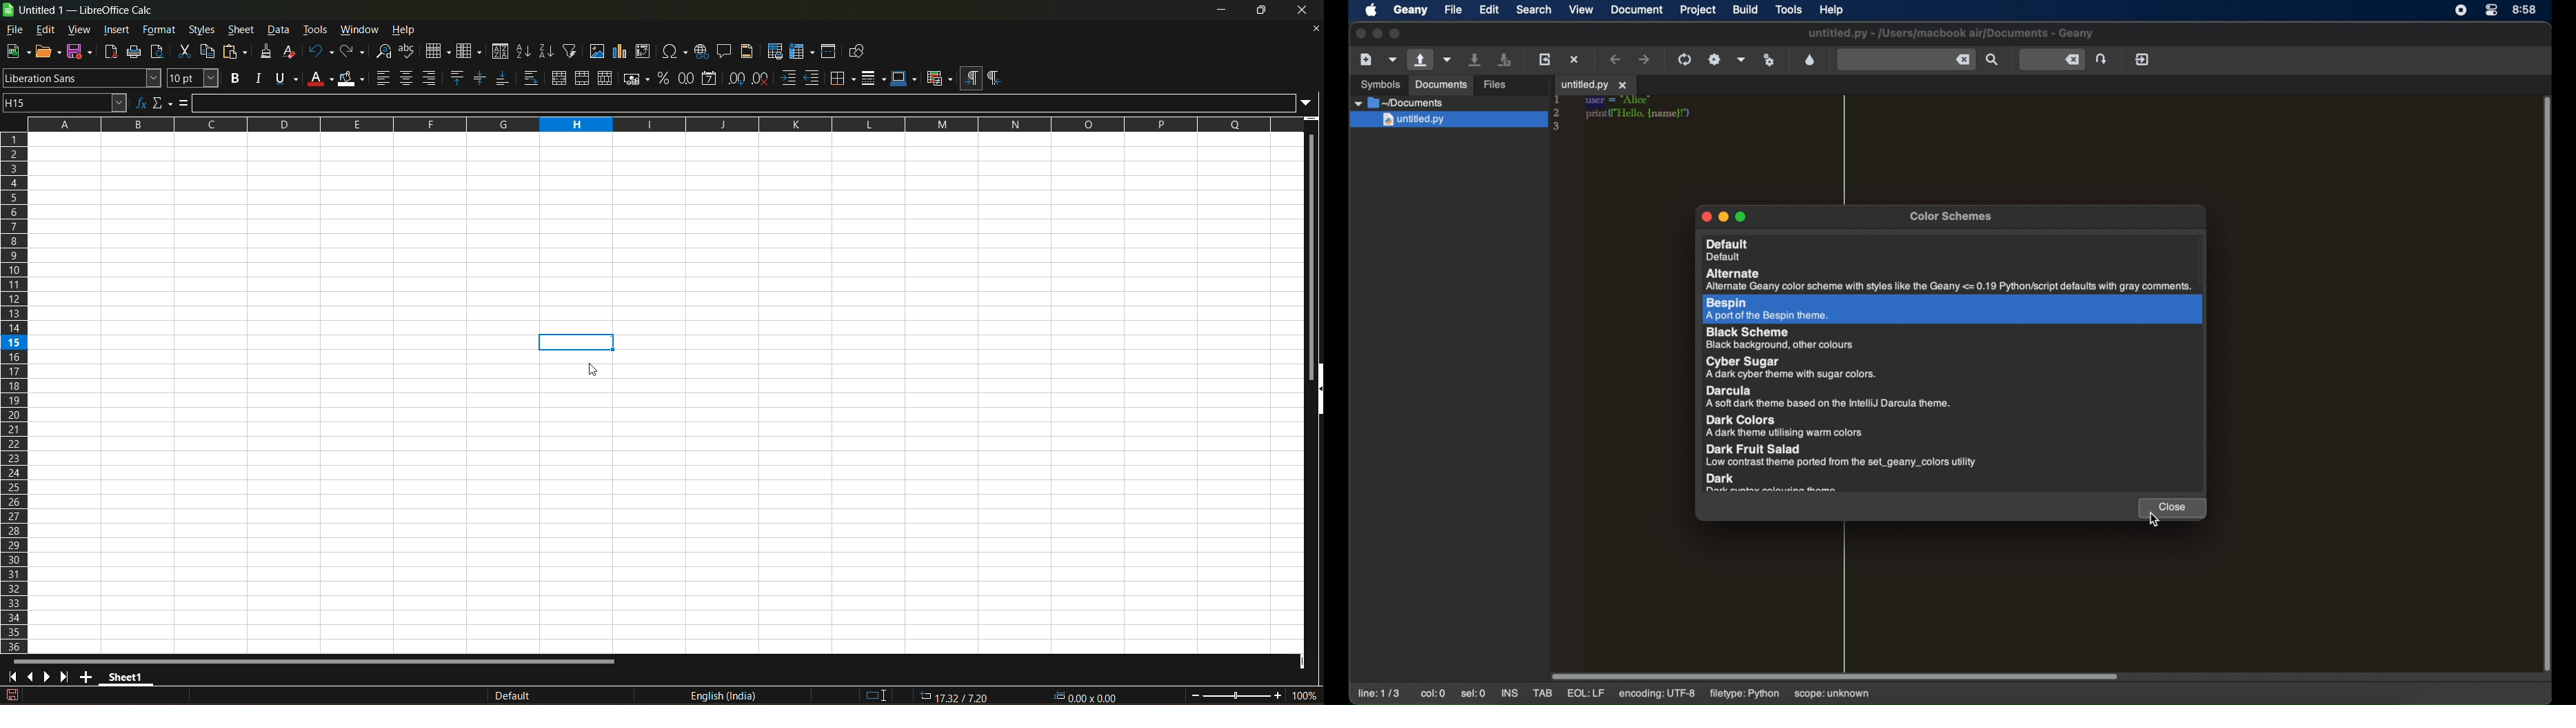 Image resolution: width=2576 pixels, height=728 pixels. What do you see at coordinates (507, 693) in the screenshot?
I see `default` at bounding box center [507, 693].